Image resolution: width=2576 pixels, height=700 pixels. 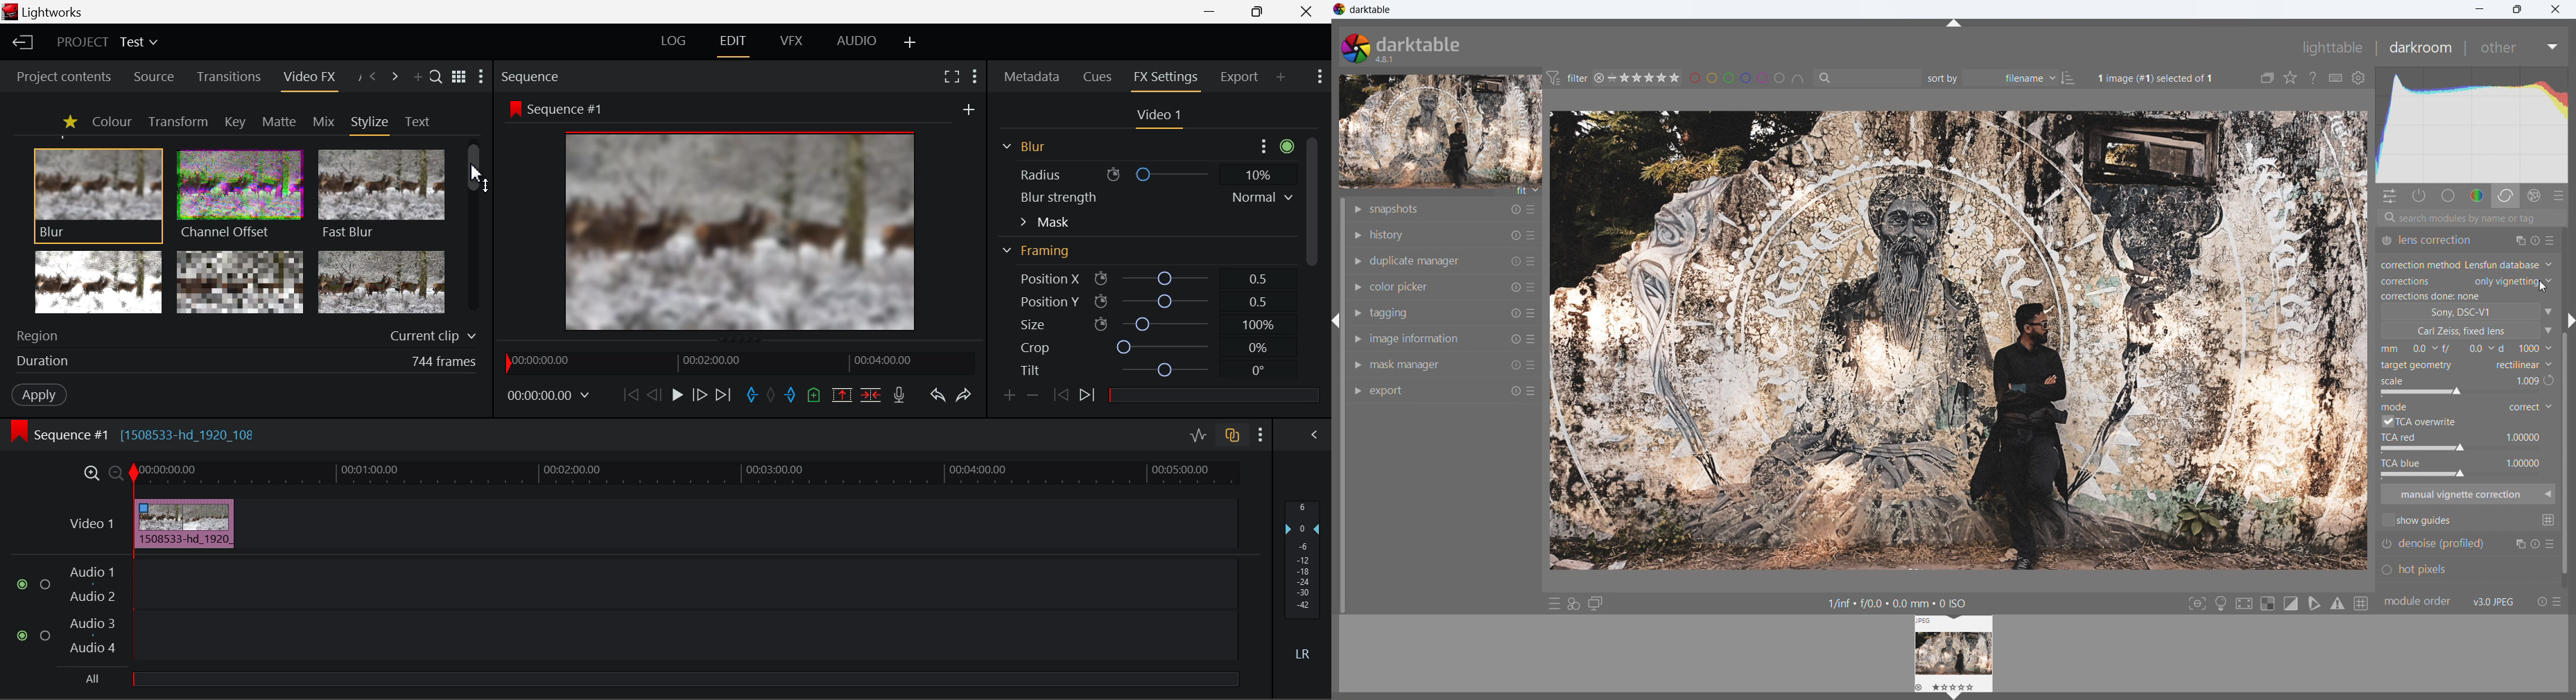 What do you see at coordinates (1370, 10) in the screenshot?
I see `title` at bounding box center [1370, 10].